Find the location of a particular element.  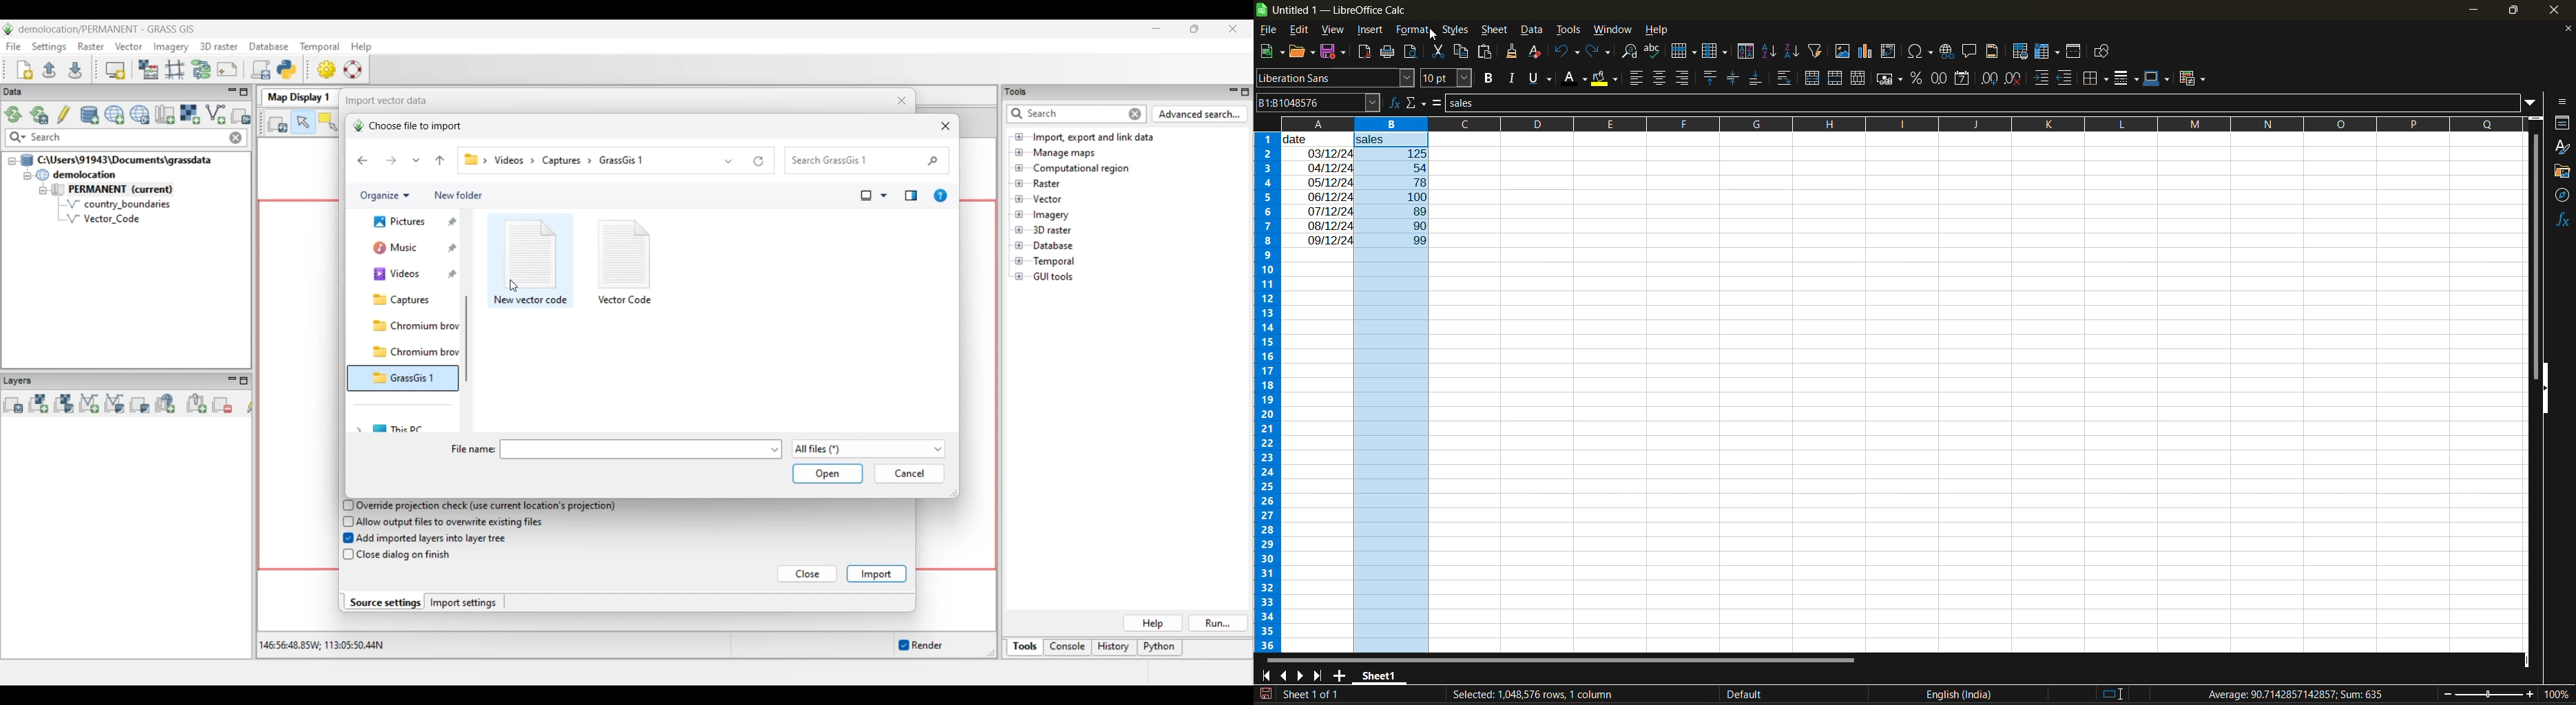

border style is located at coordinates (2128, 80).